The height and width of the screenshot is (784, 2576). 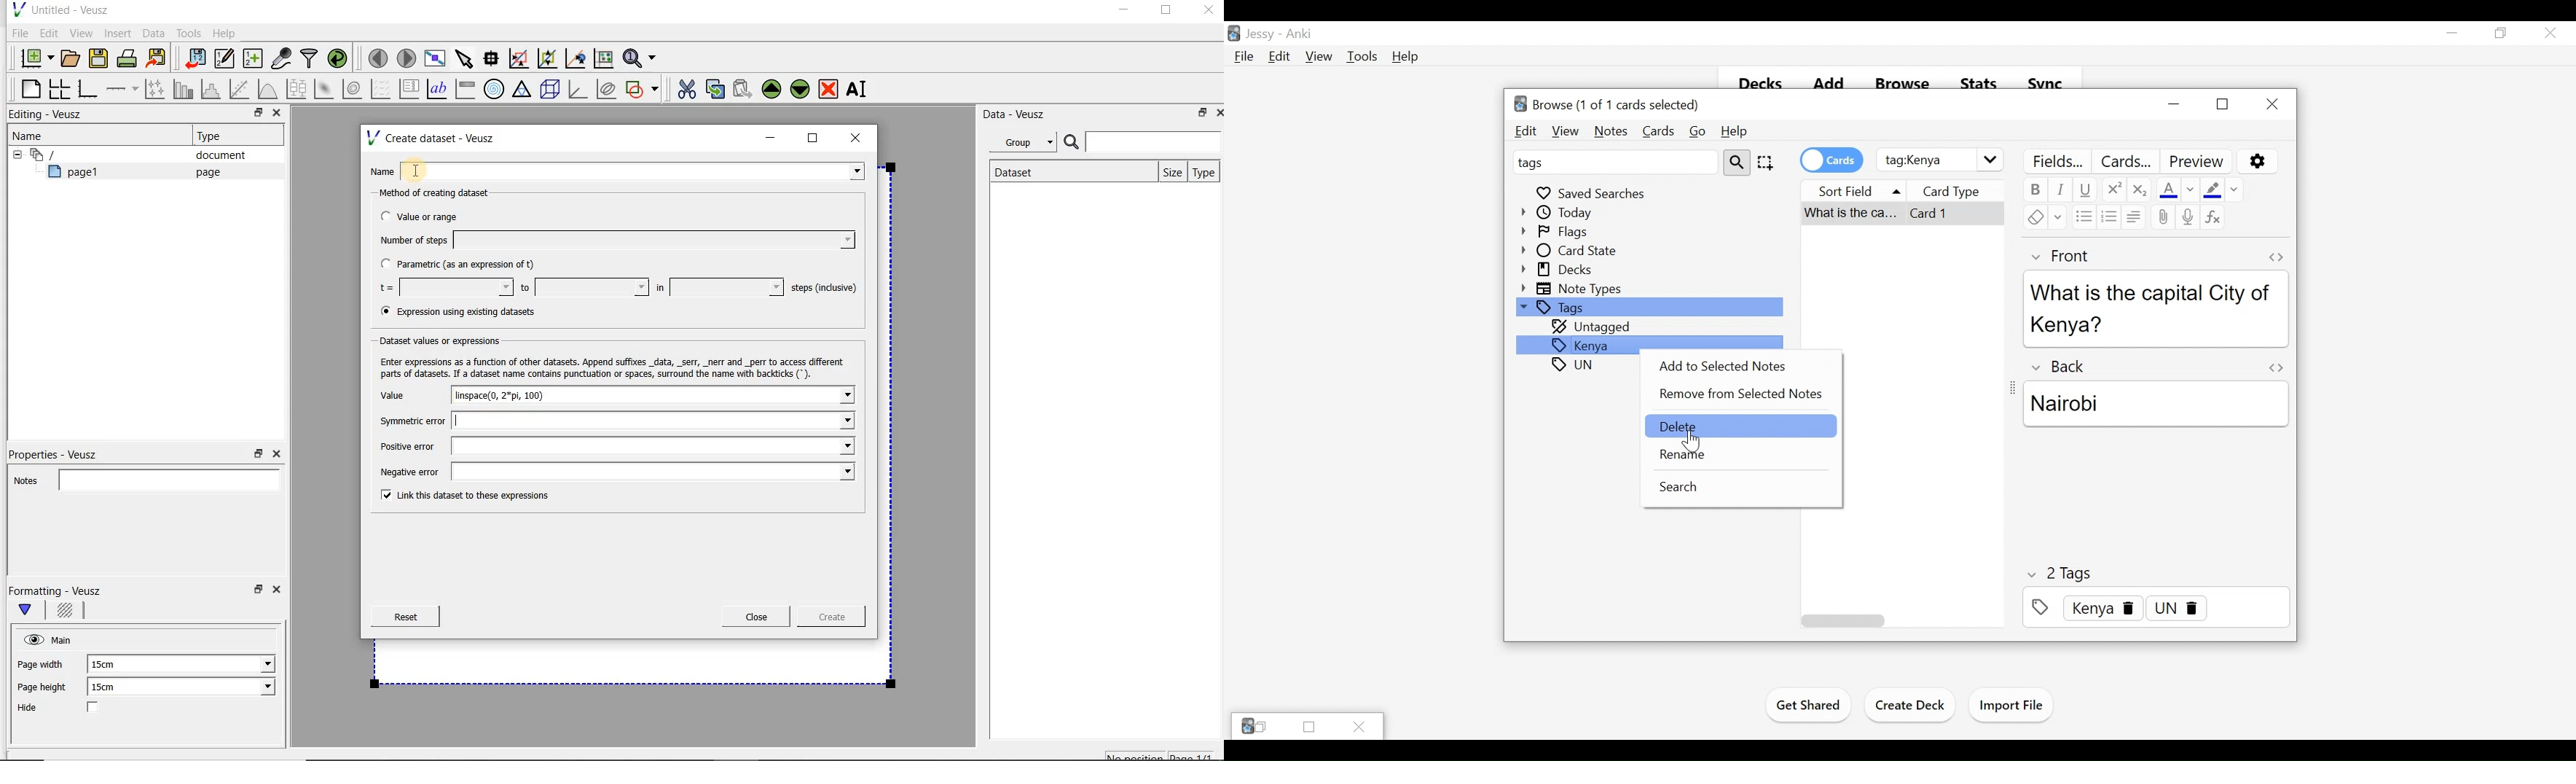 I want to click on Create Deck, so click(x=1911, y=705).